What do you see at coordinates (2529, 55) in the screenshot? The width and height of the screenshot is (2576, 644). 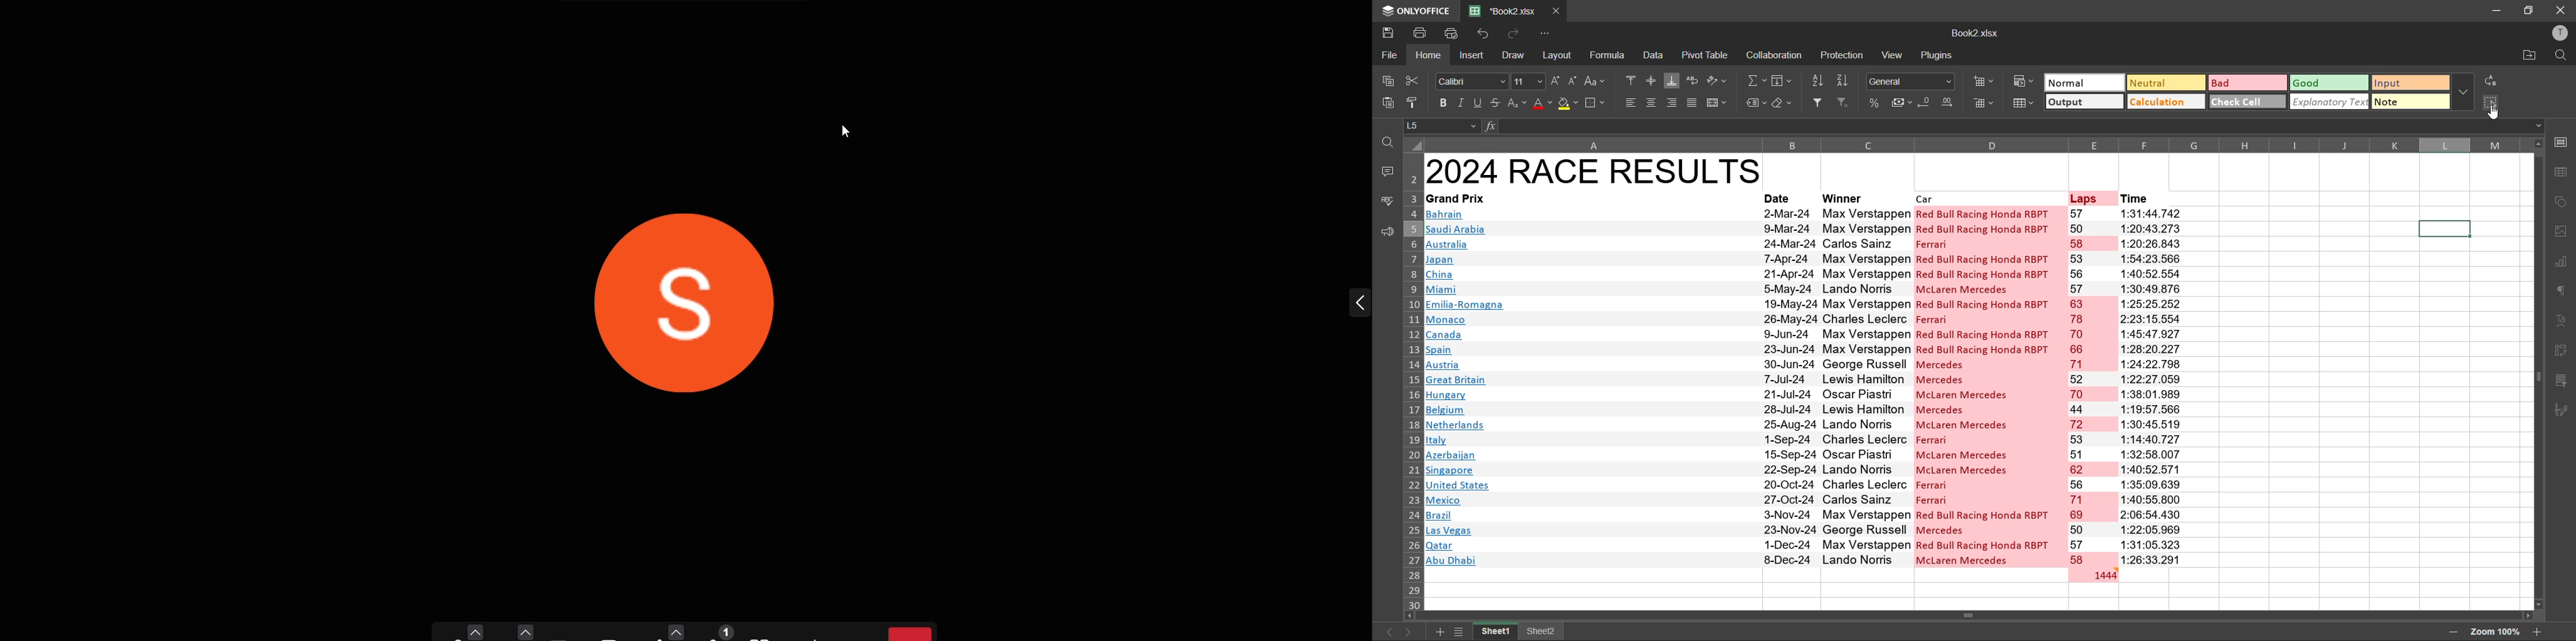 I see `open location` at bounding box center [2529, 55].